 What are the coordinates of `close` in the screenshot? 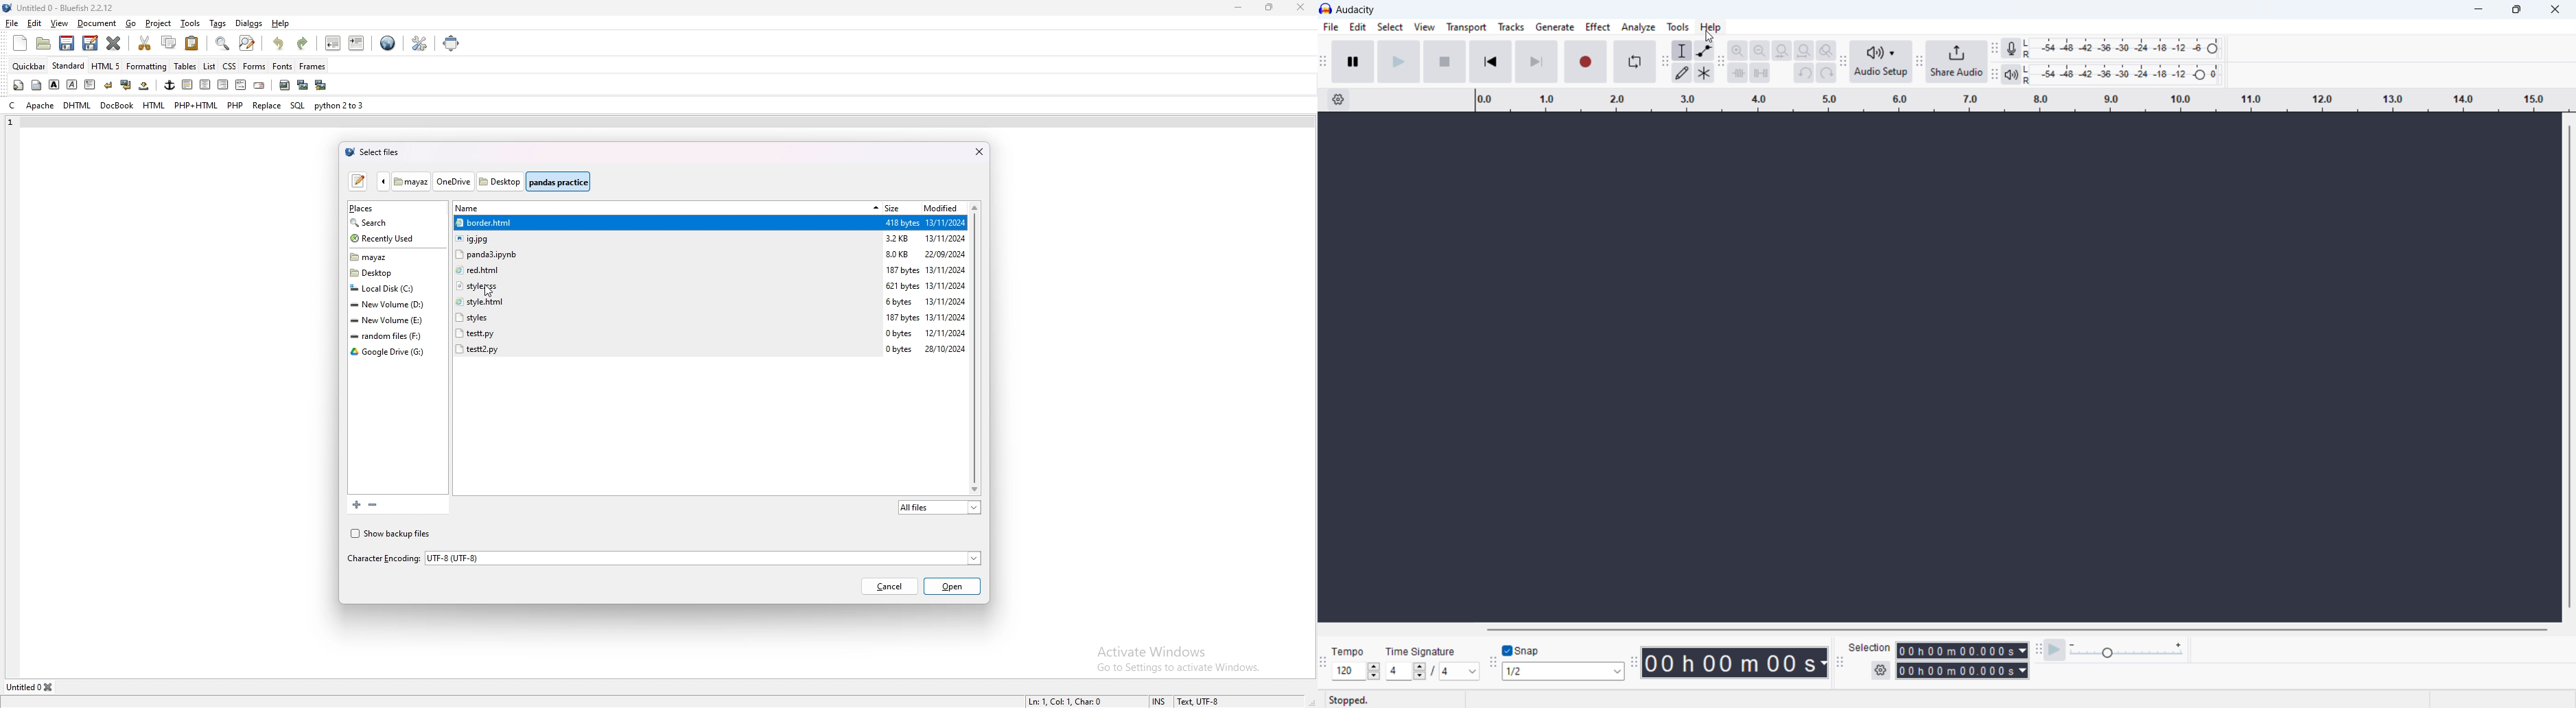 It's located at (1300, 8).